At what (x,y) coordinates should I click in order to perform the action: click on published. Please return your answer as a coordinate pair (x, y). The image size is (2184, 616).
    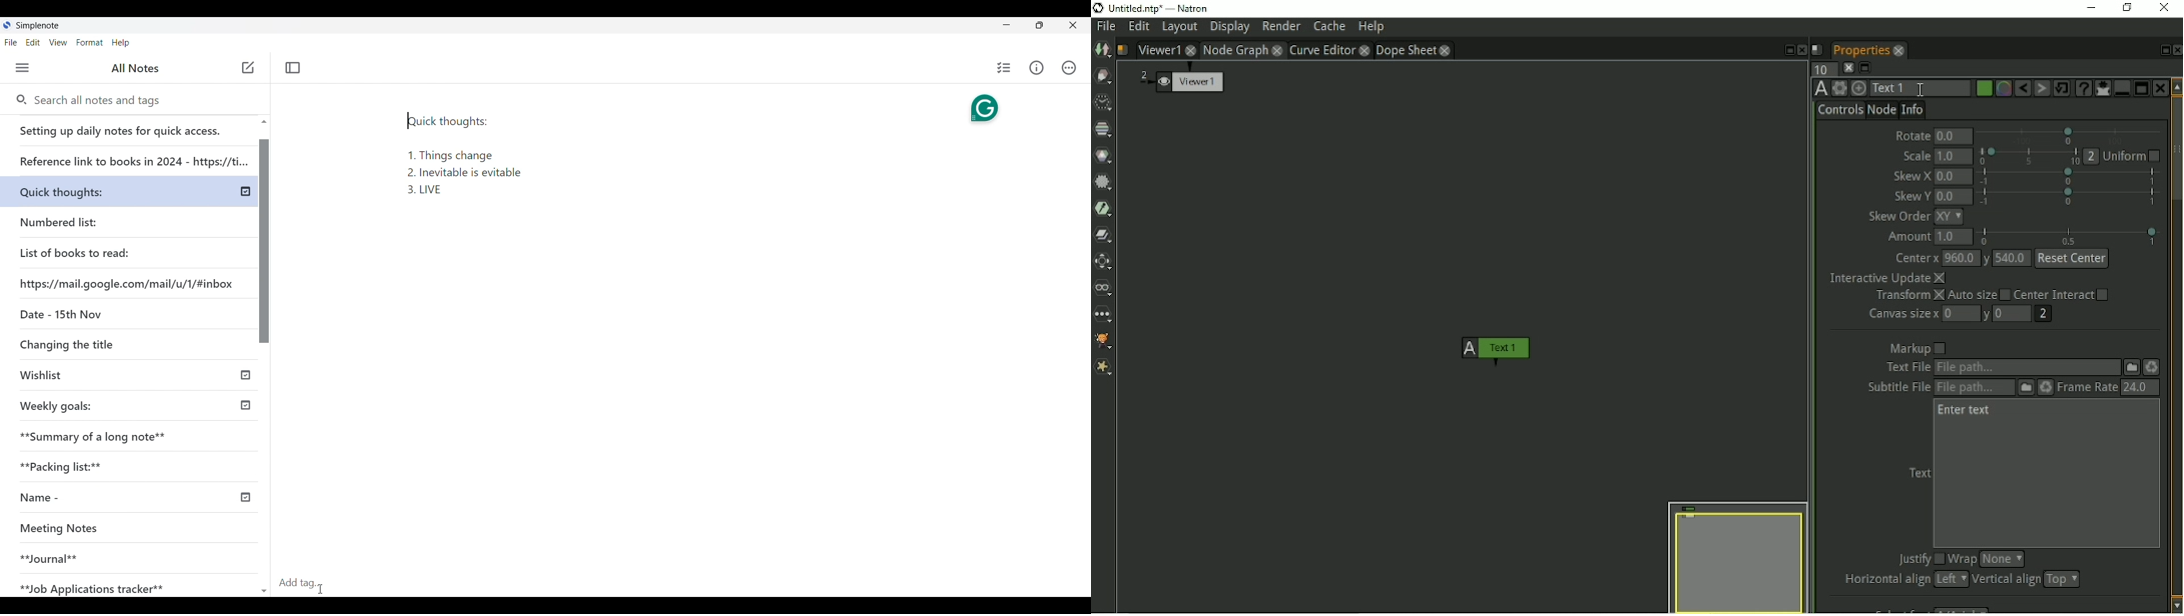
    Looking at the image, I should click on (246, 374).